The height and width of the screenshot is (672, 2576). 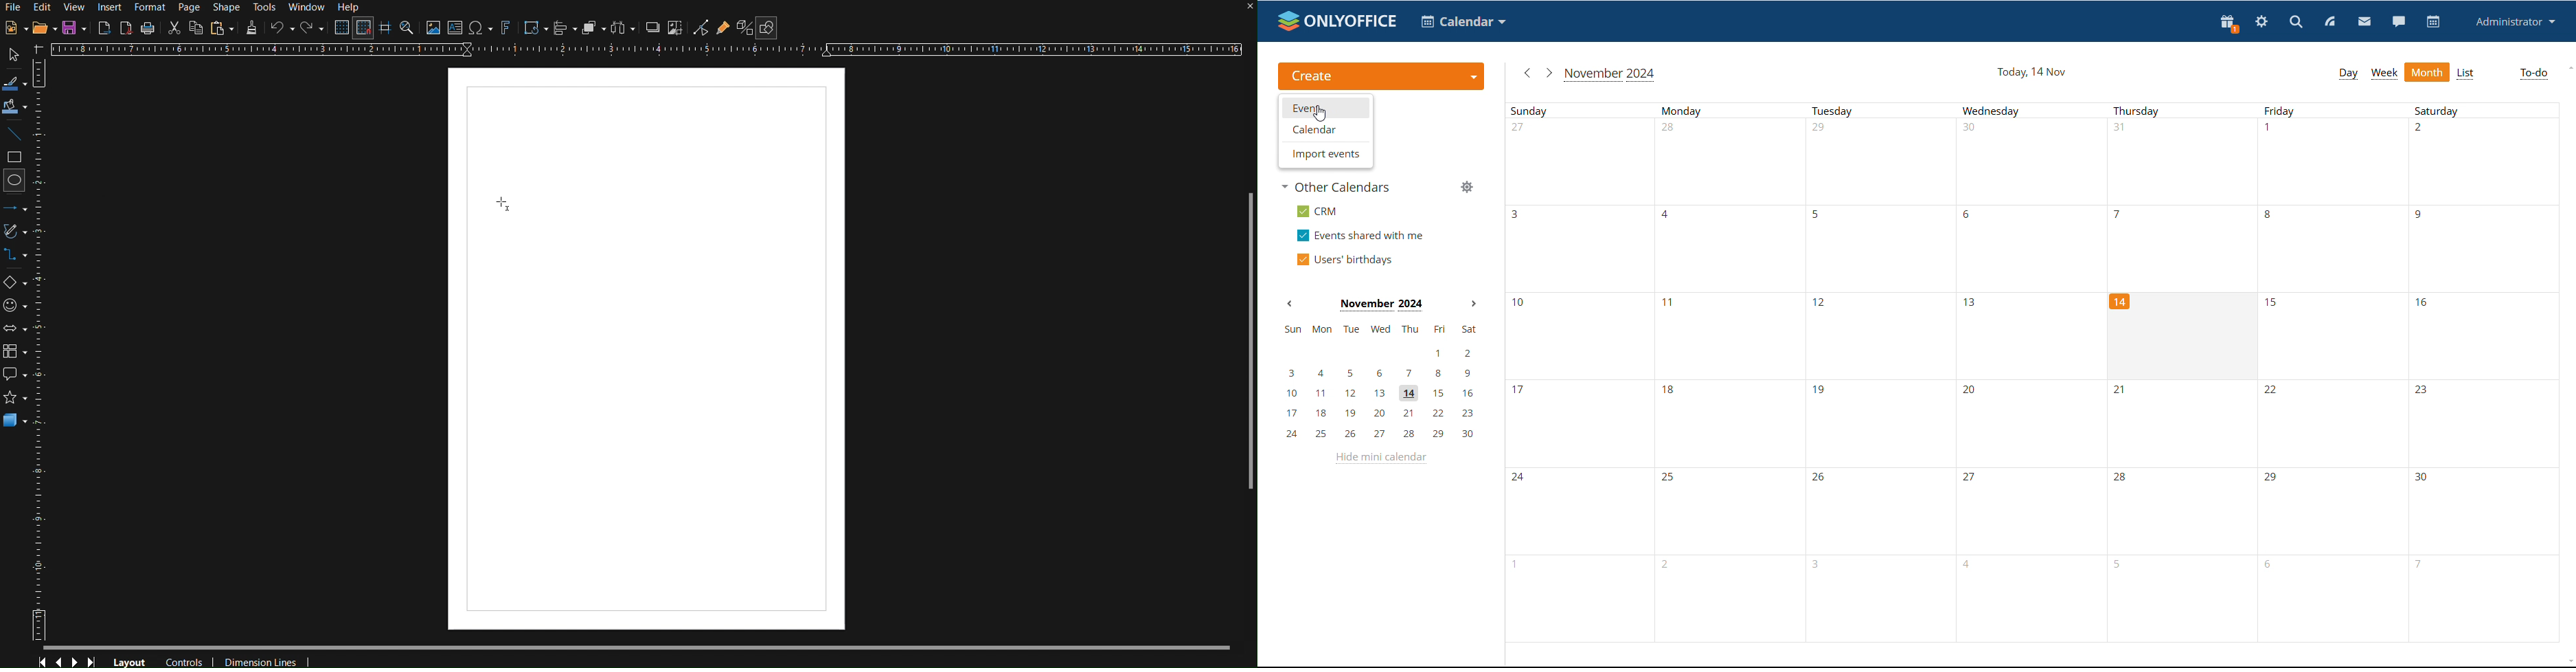 What do you see at coordinates (565, 29) in the screenshot?
I see `Align Objects` at bounding box center [565, 29].